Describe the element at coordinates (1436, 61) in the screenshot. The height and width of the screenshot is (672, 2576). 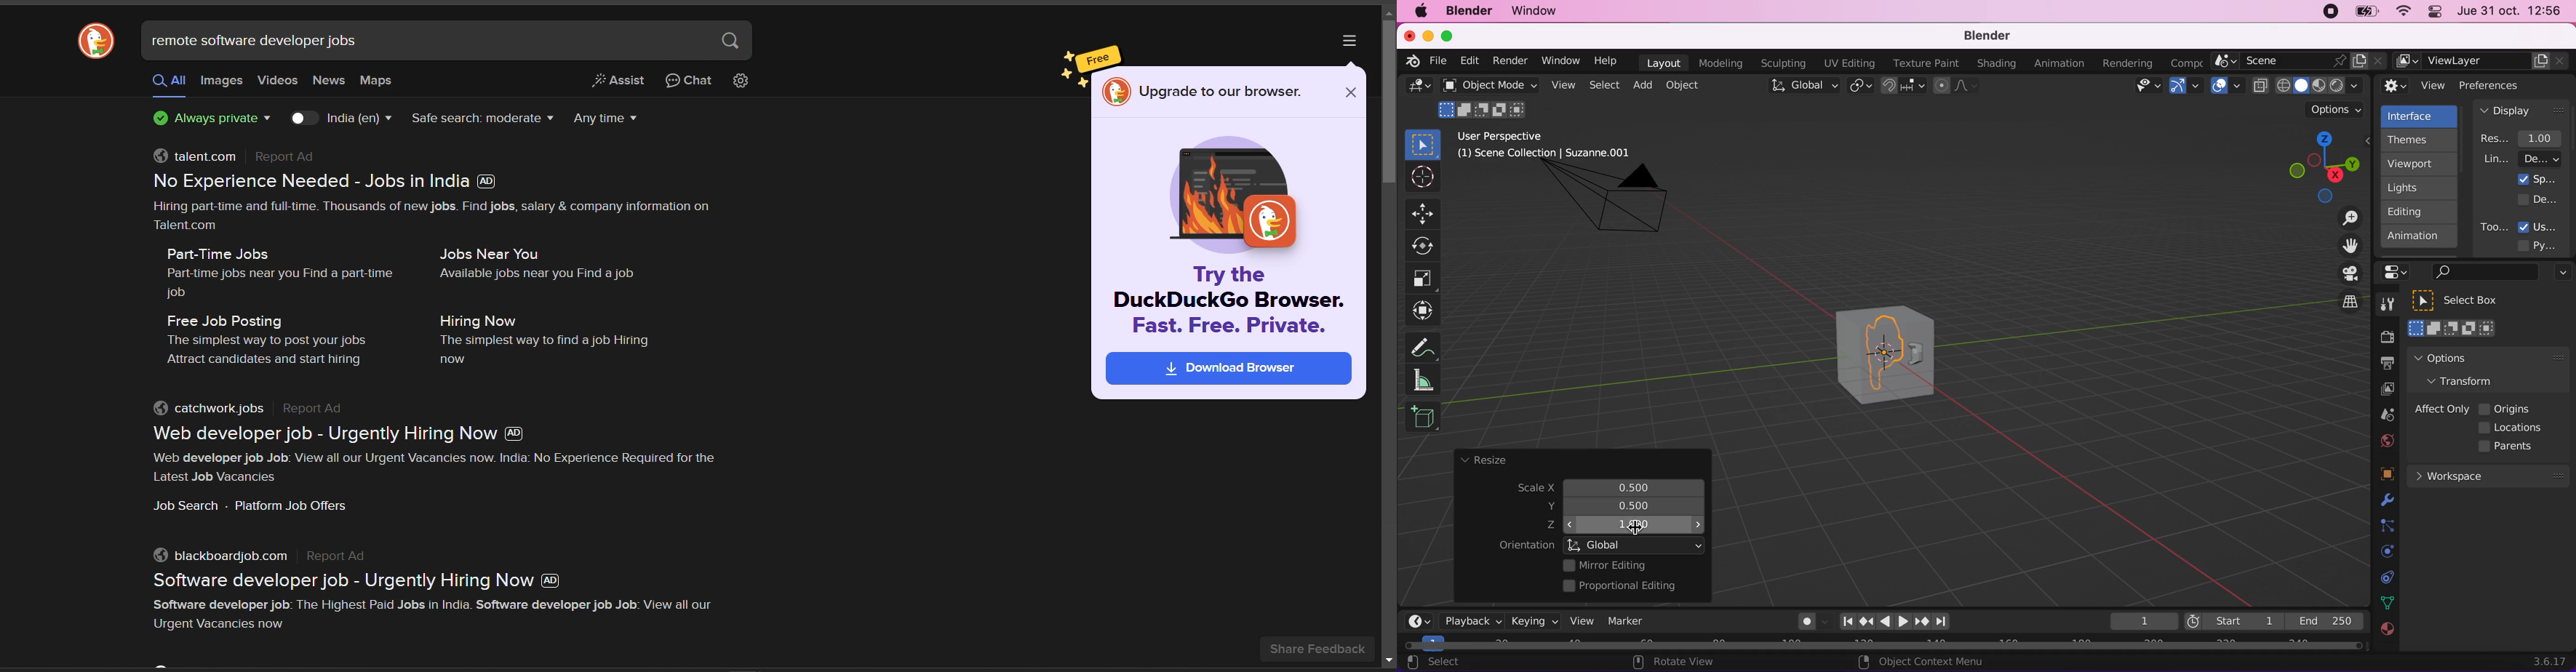
I see `file` at that location.